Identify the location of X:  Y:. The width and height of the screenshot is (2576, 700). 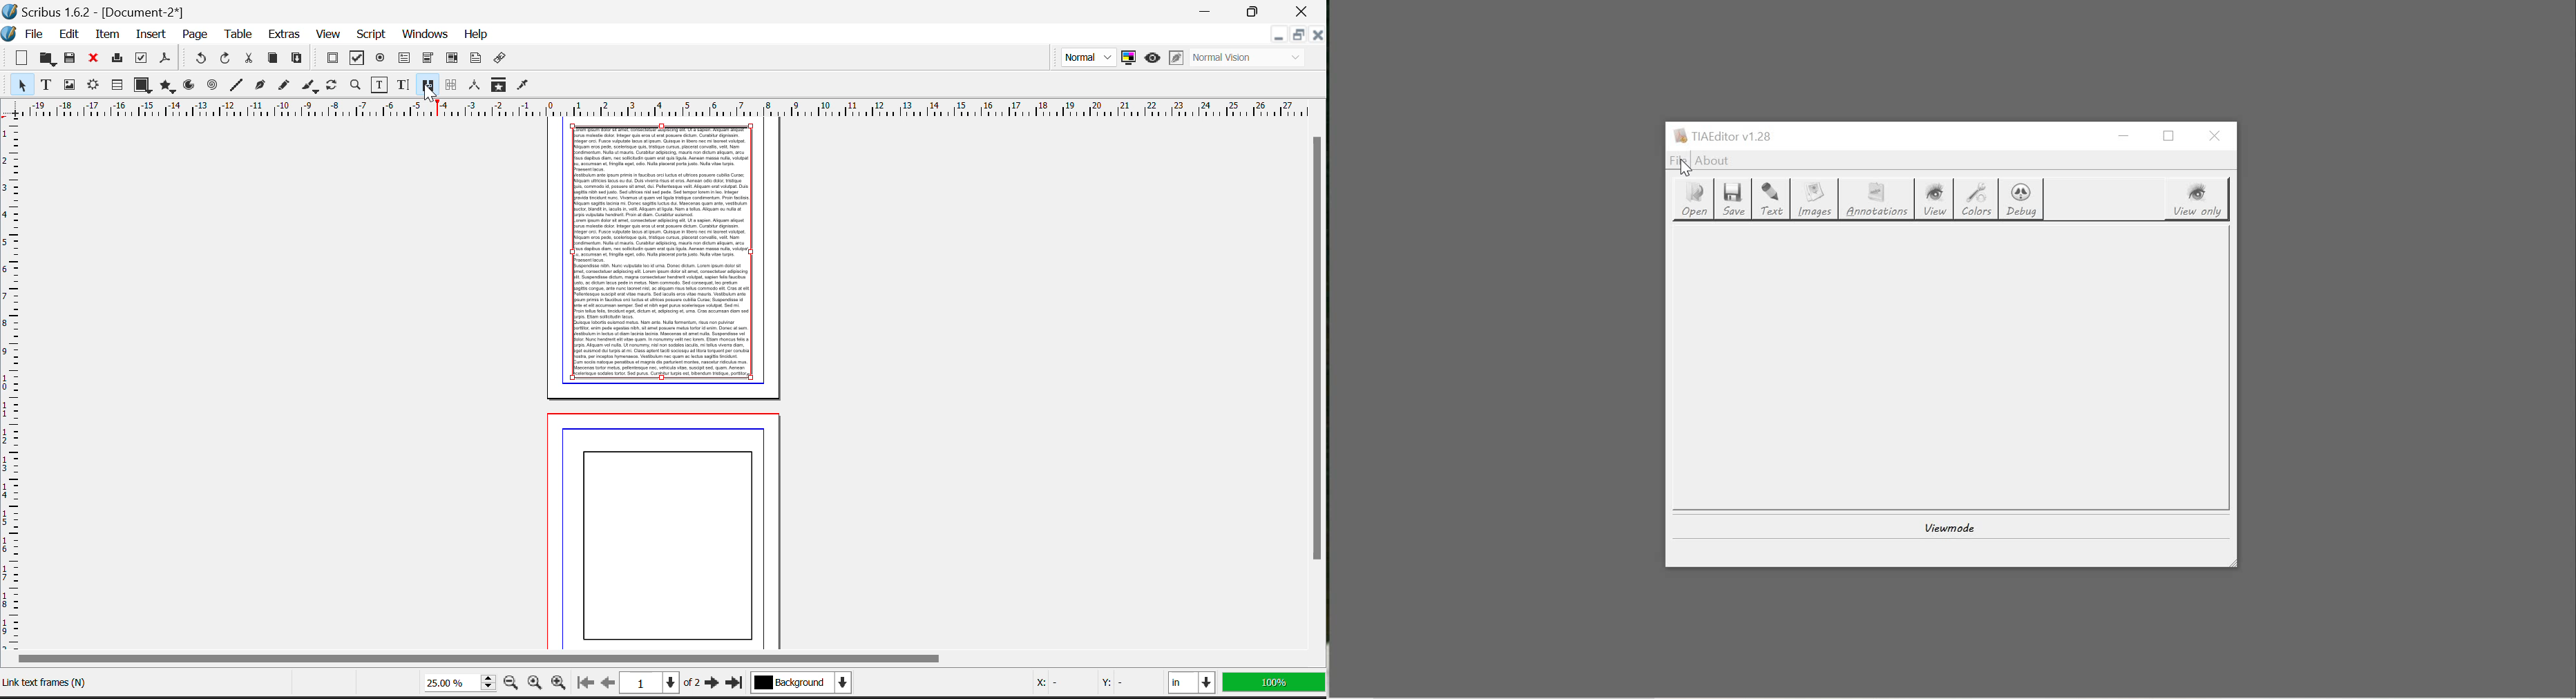
(1090, 685).